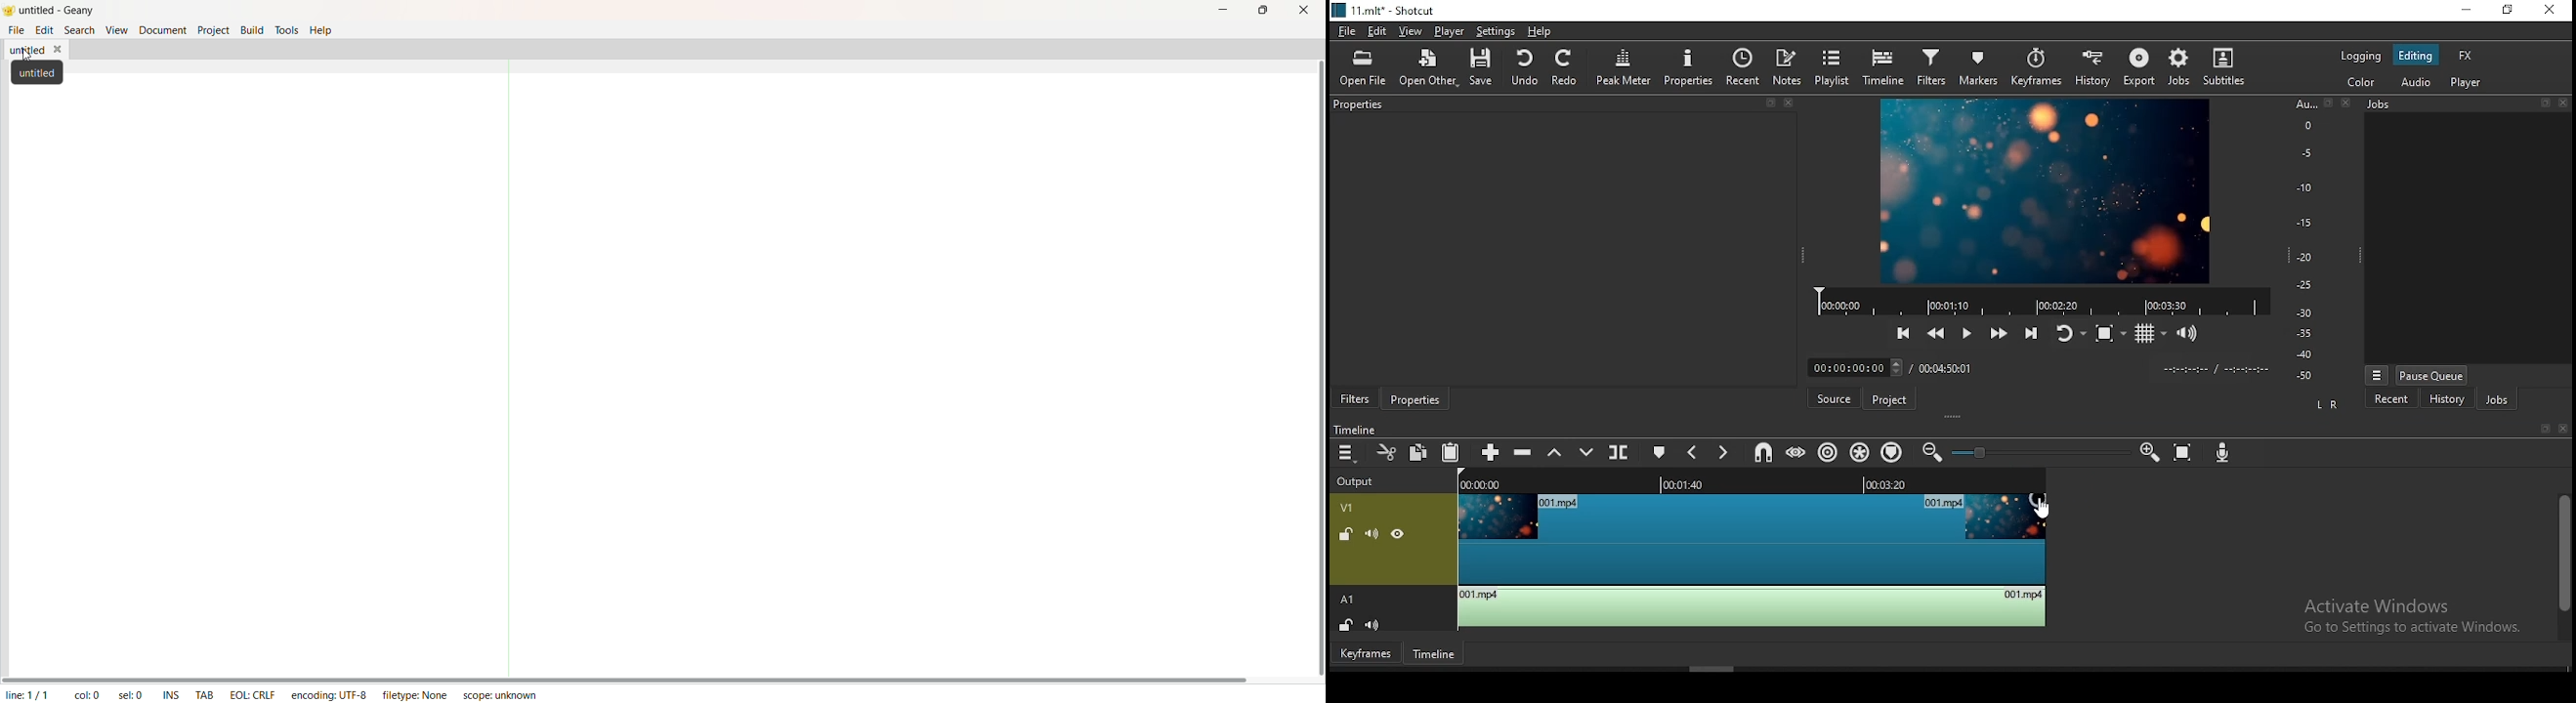 This screenshot has width=2576, height=728. I want to click on lift, so click(1555, 450).